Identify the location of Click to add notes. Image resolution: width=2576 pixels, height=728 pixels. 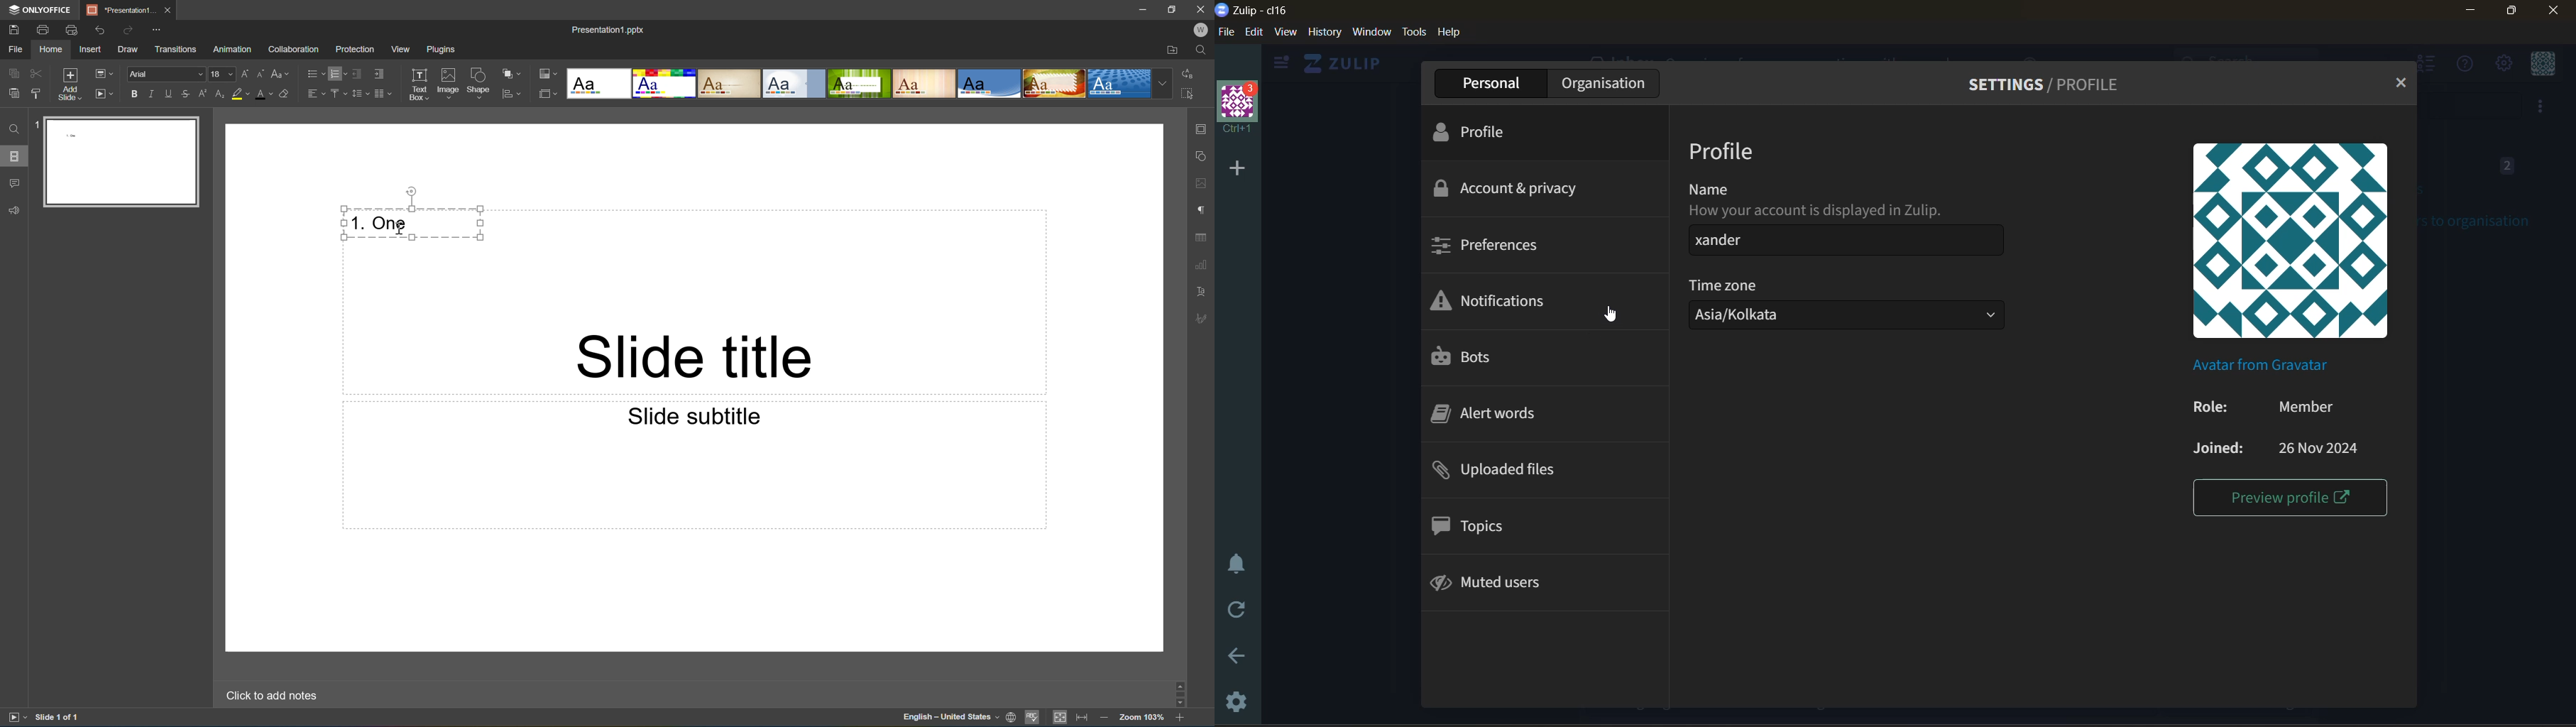
(269, 696).